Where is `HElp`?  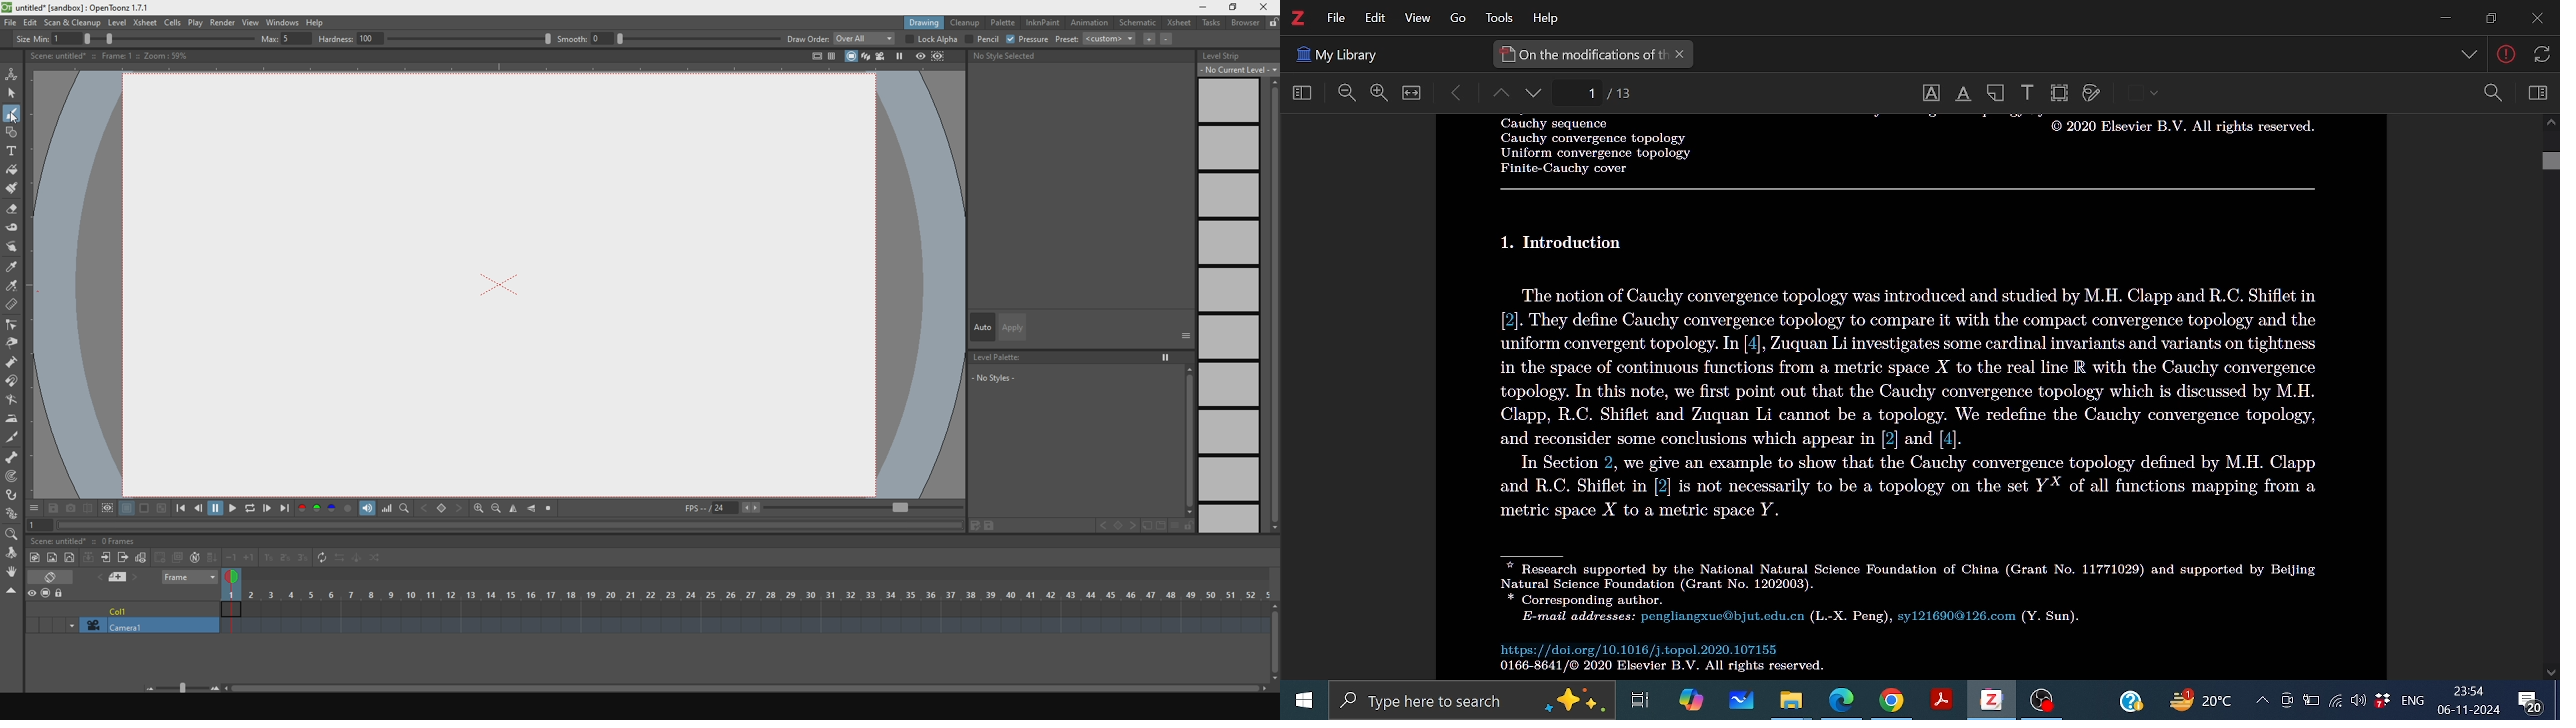
HElp is located at coordinates (1550, 17).